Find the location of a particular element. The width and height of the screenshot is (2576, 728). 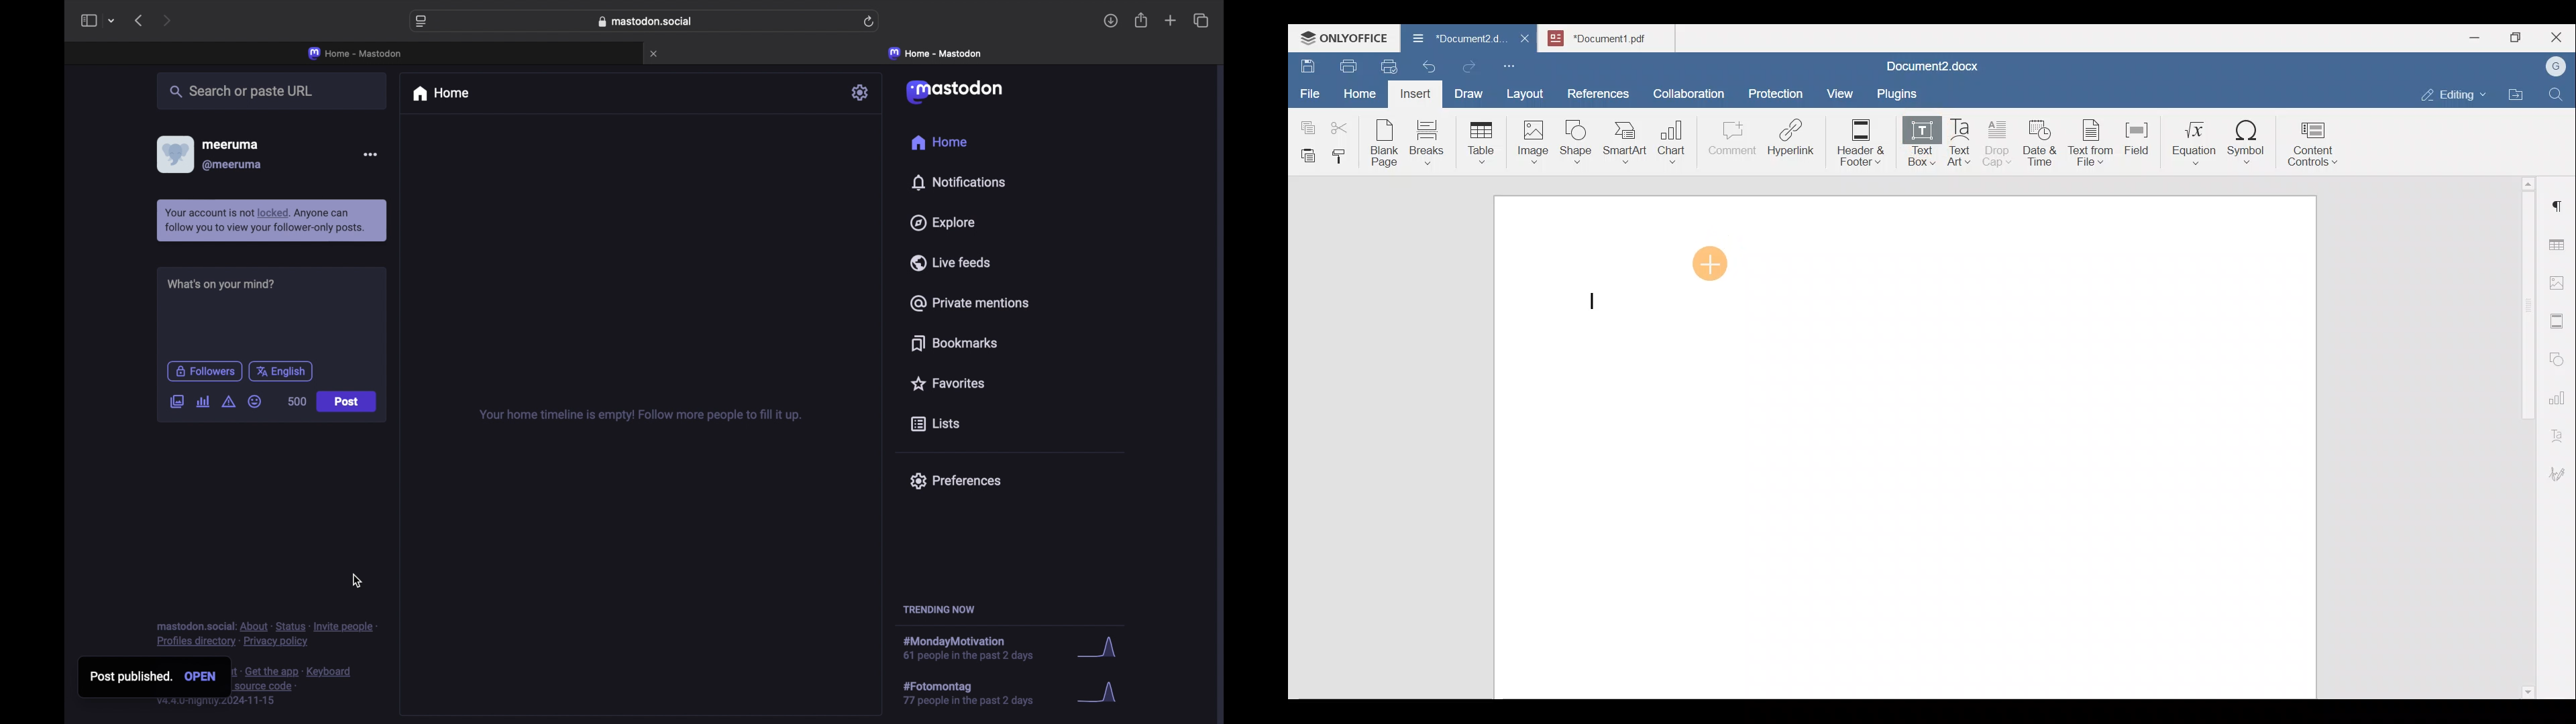

Drop cap is located at coordinates (2000, 141).